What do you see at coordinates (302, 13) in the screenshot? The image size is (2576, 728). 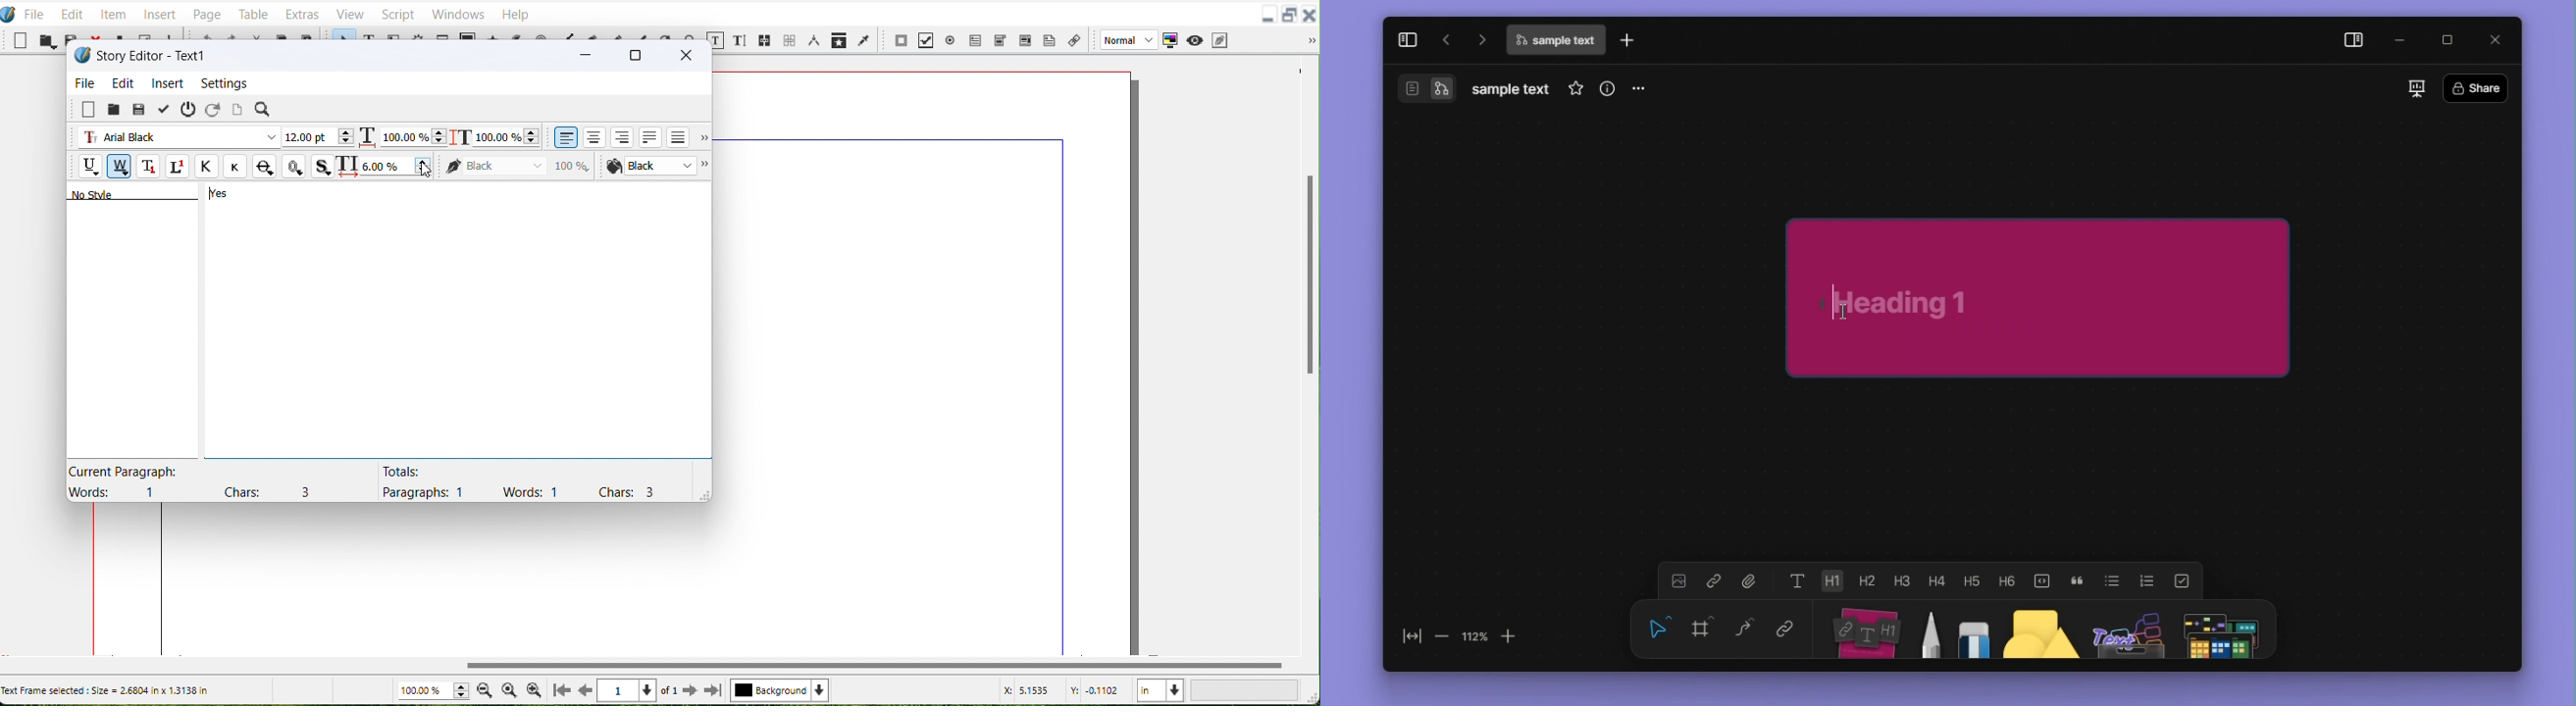 I see `Extras` at bounding box center [302, 13].